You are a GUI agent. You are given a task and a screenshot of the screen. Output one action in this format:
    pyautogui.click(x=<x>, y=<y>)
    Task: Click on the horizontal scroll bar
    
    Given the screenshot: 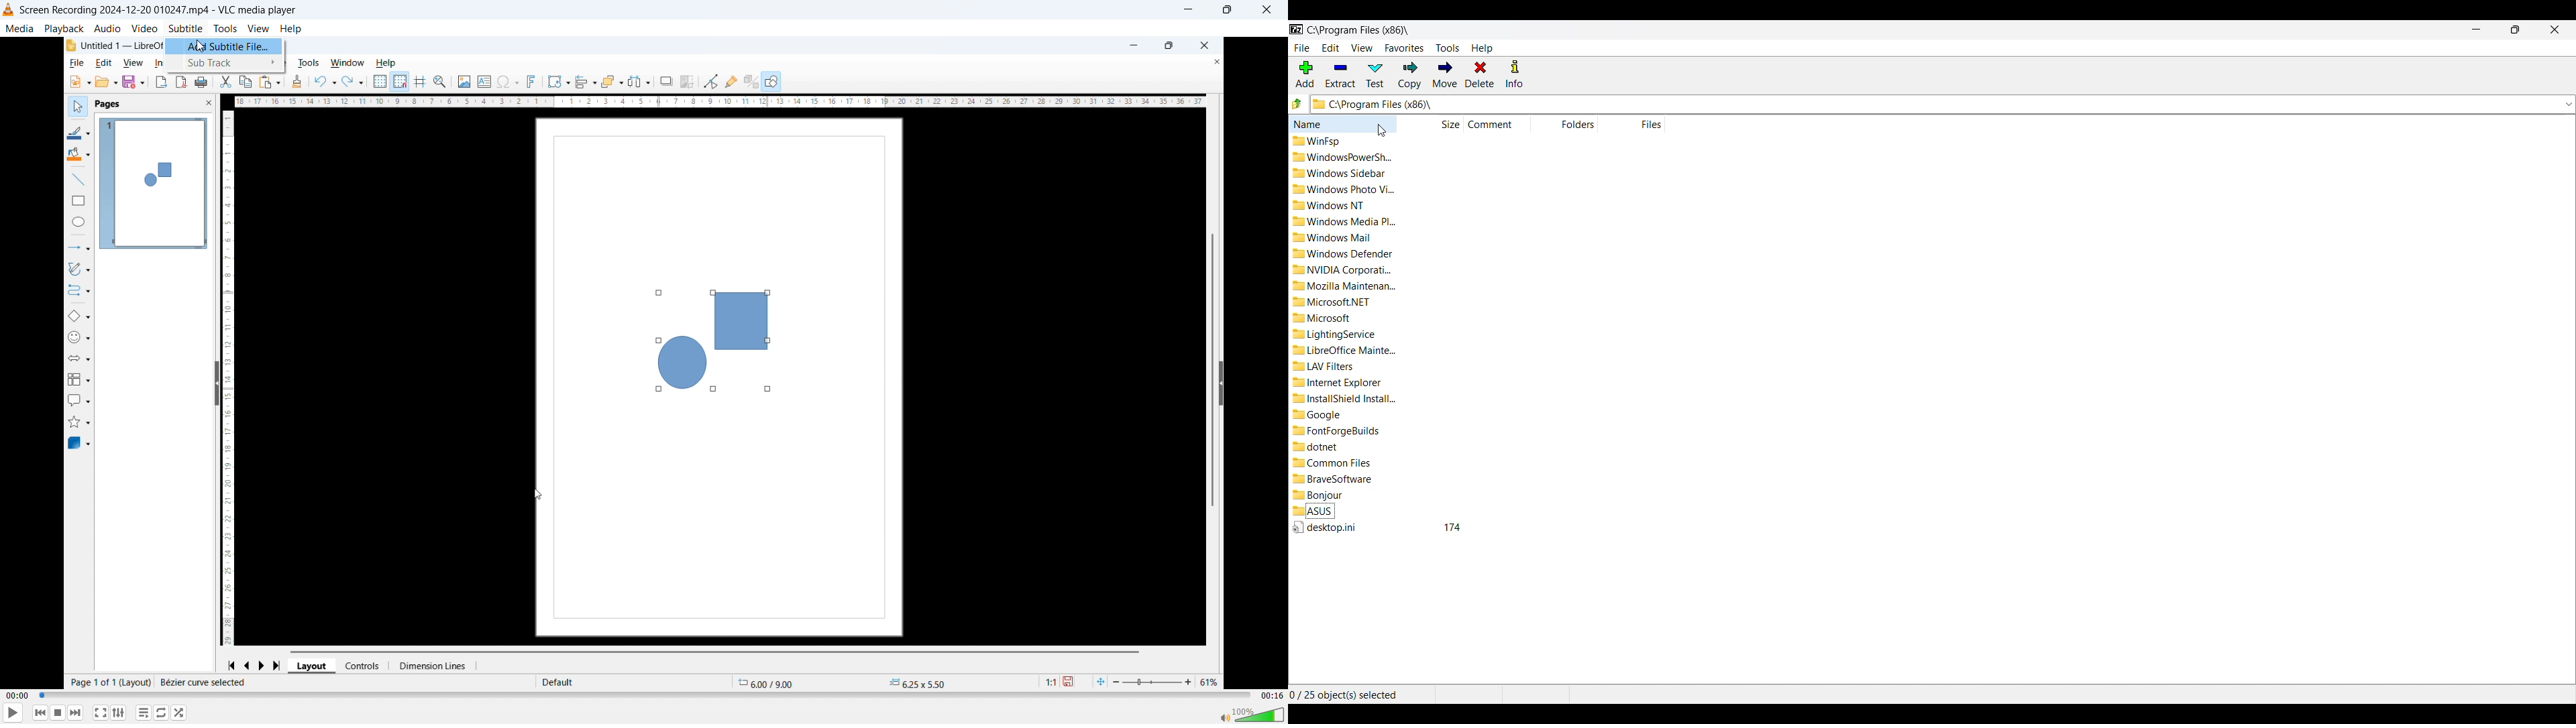 What is the action you would take?
    pyautogui.click(x=718, y=650)
    